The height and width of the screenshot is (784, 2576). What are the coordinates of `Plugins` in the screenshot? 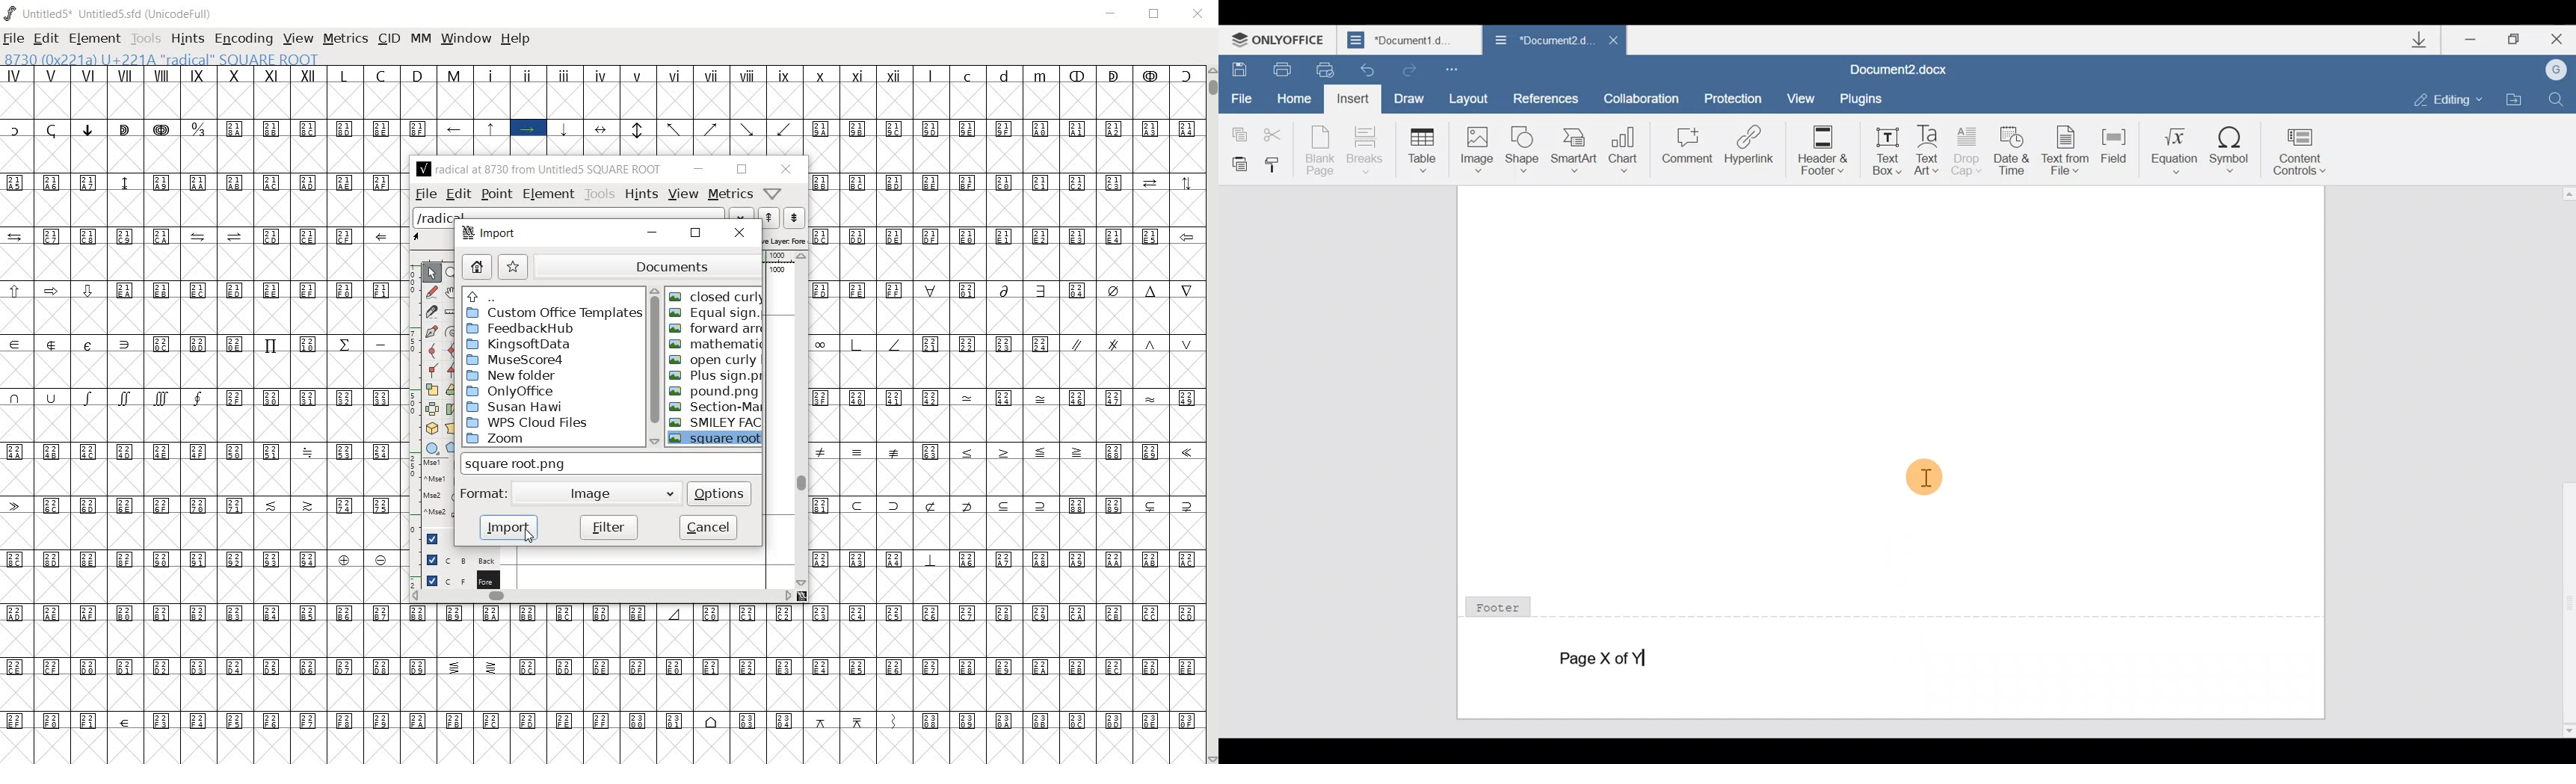 It's located at (1872, 96).